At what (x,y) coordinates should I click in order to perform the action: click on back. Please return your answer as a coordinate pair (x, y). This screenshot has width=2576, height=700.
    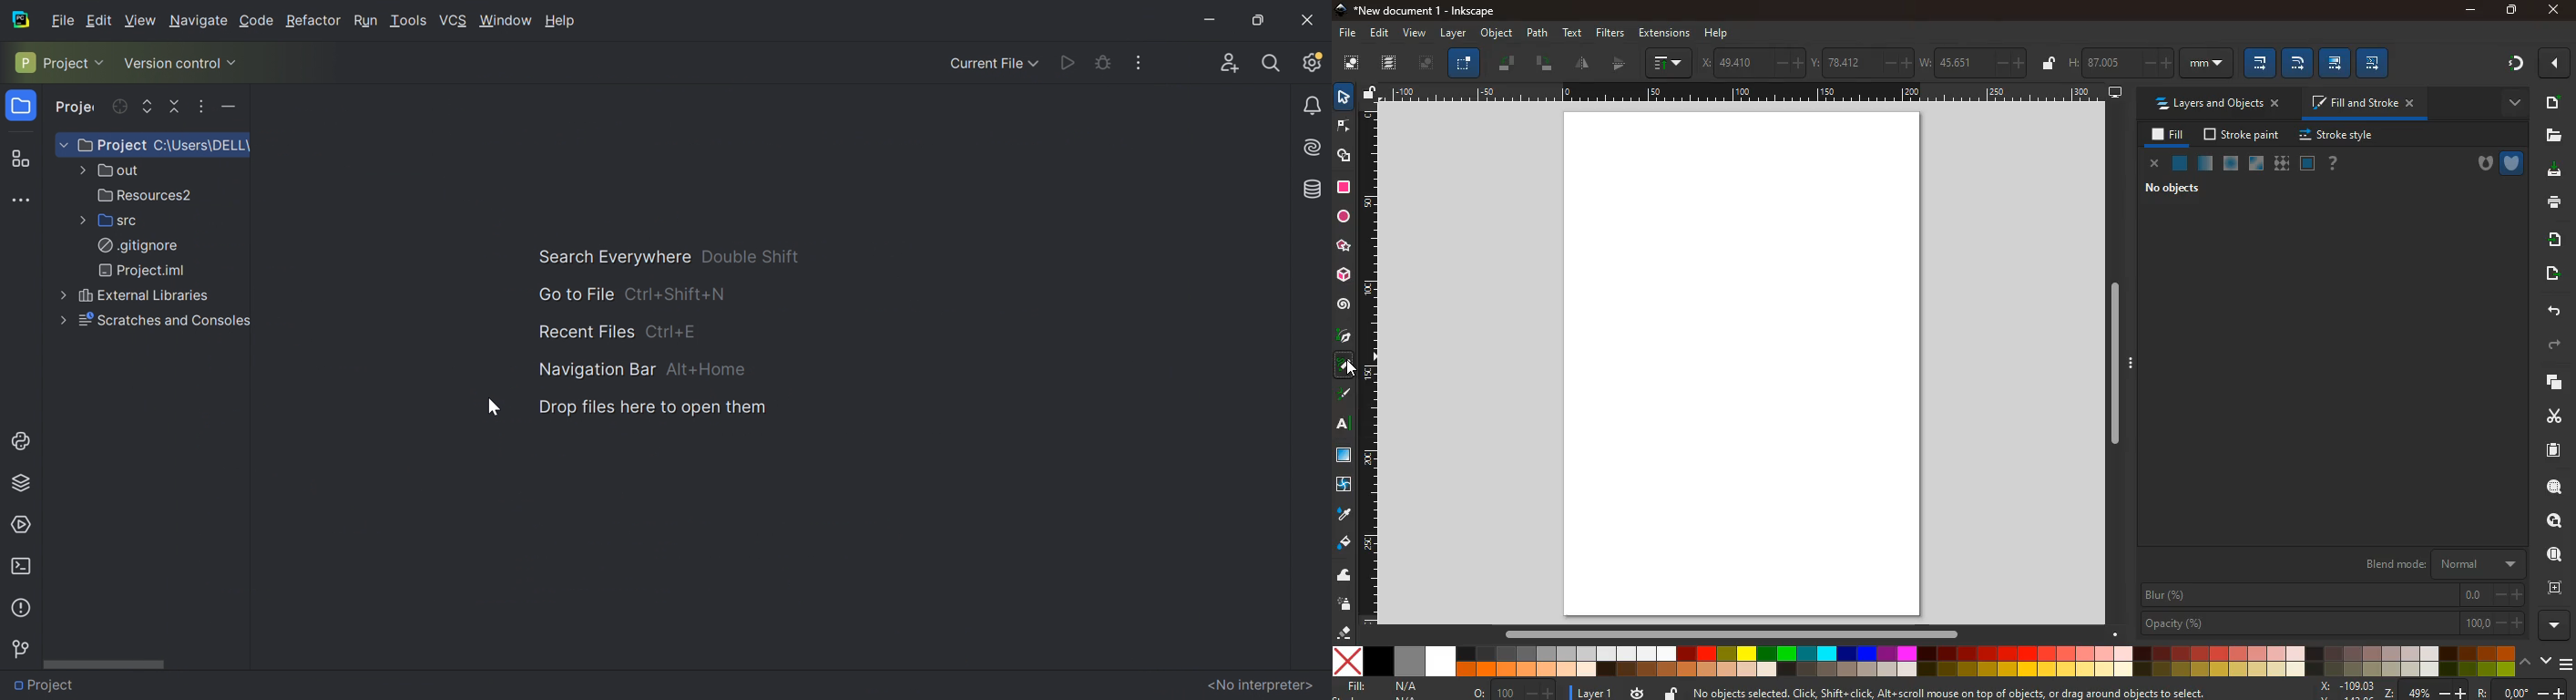
    Looking at the image, I should click on (2551, 312).